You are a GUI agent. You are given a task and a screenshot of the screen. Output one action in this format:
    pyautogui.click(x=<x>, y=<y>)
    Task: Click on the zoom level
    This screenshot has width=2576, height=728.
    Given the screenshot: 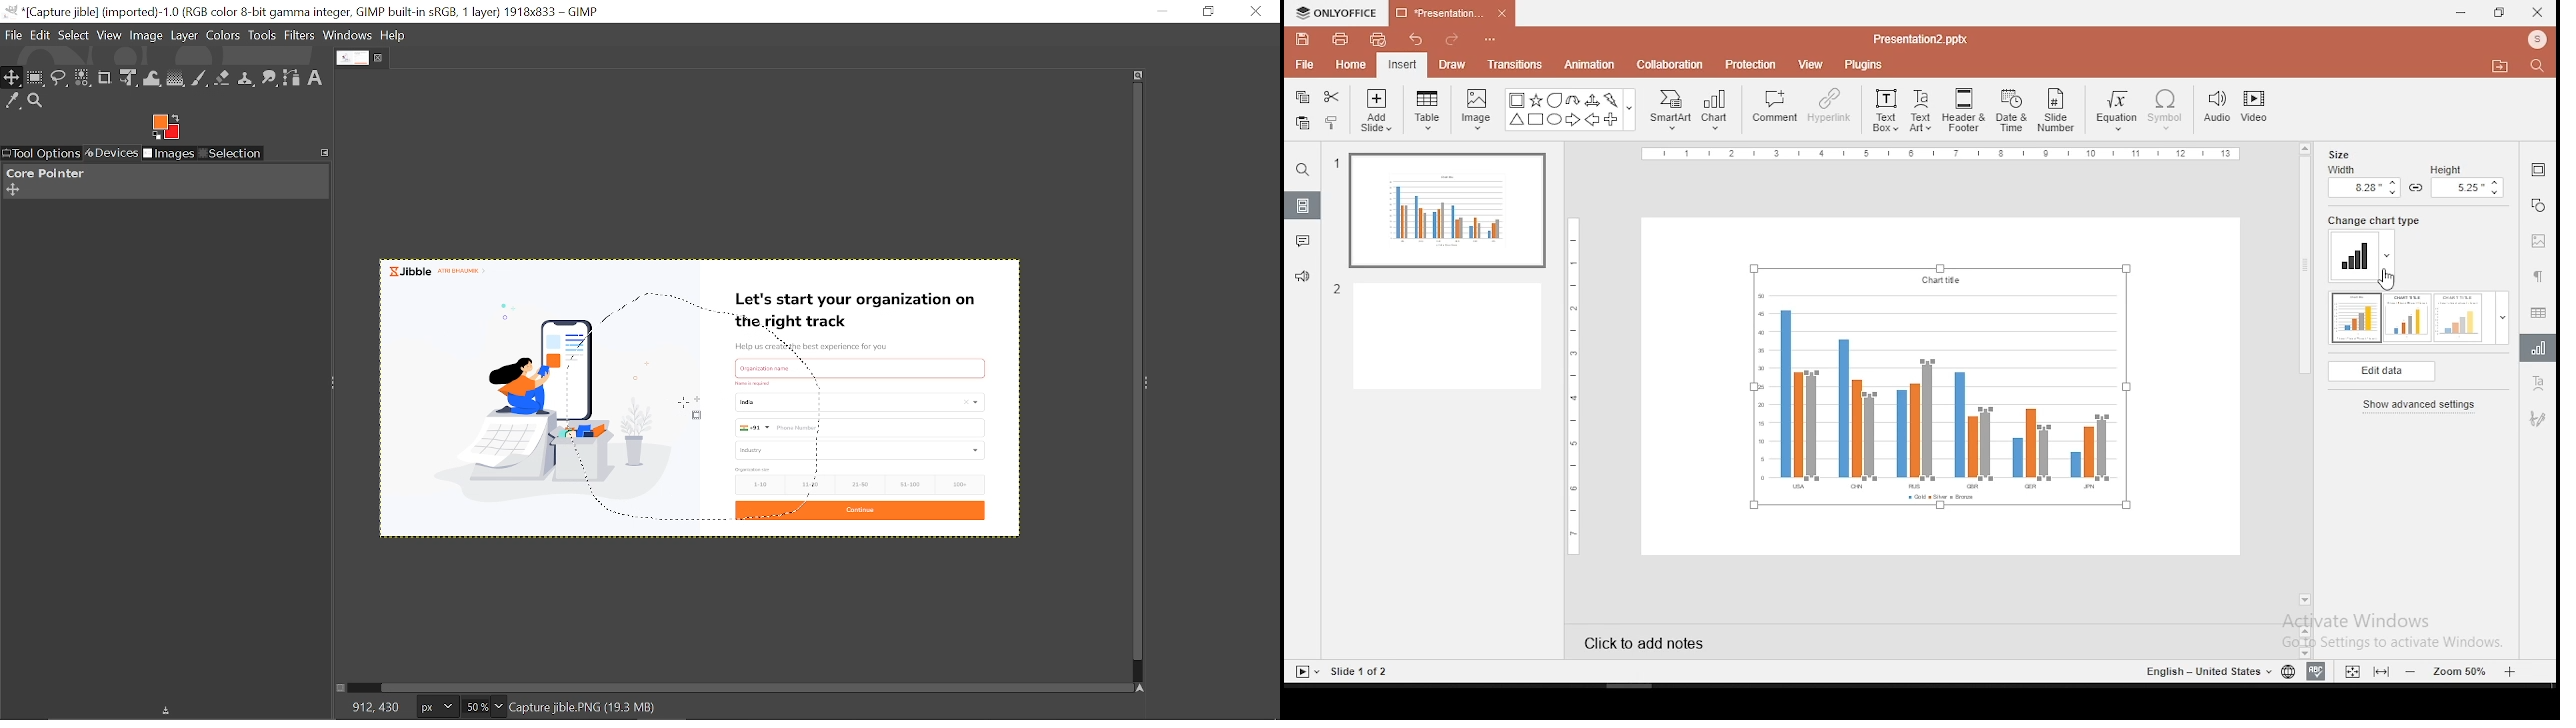 What is the action you would take?
    pyautogui.click(x=2464, y=671)
    